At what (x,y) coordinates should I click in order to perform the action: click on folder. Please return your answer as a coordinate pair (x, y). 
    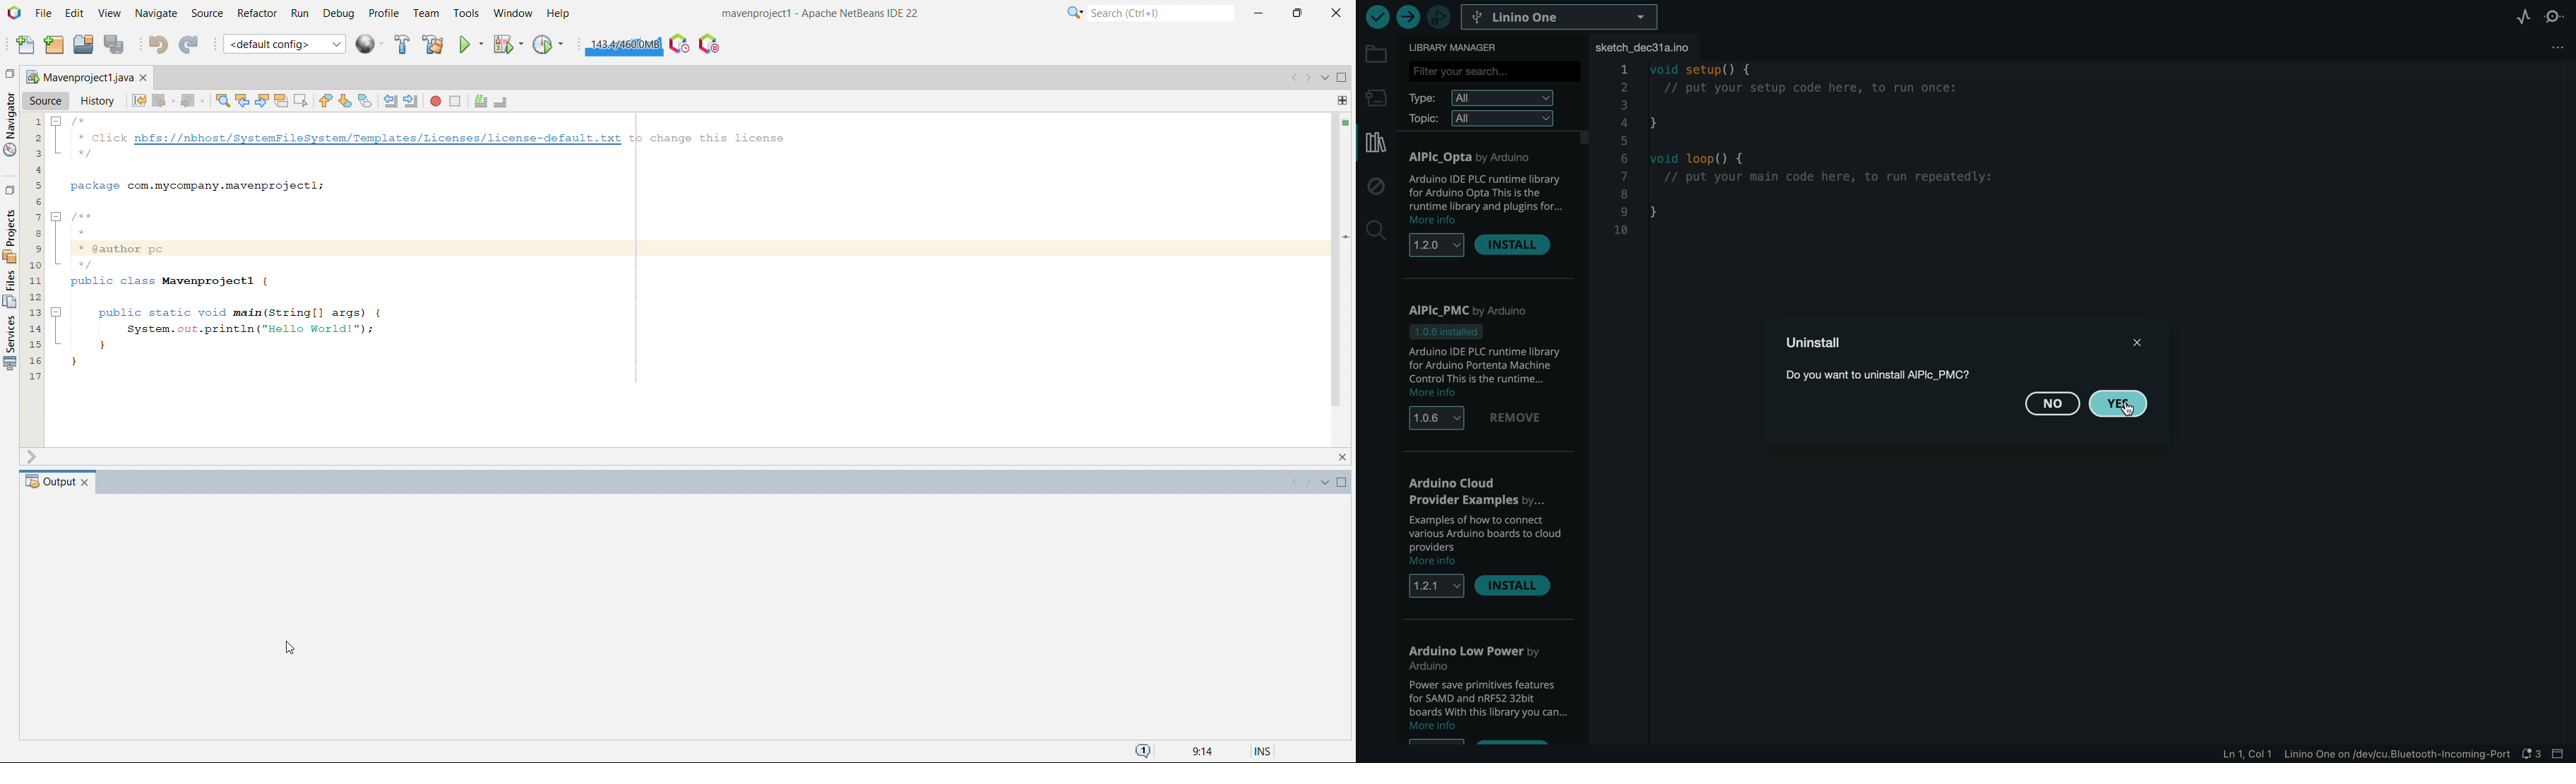
    Looking at the image, I should click on (1375, 53).